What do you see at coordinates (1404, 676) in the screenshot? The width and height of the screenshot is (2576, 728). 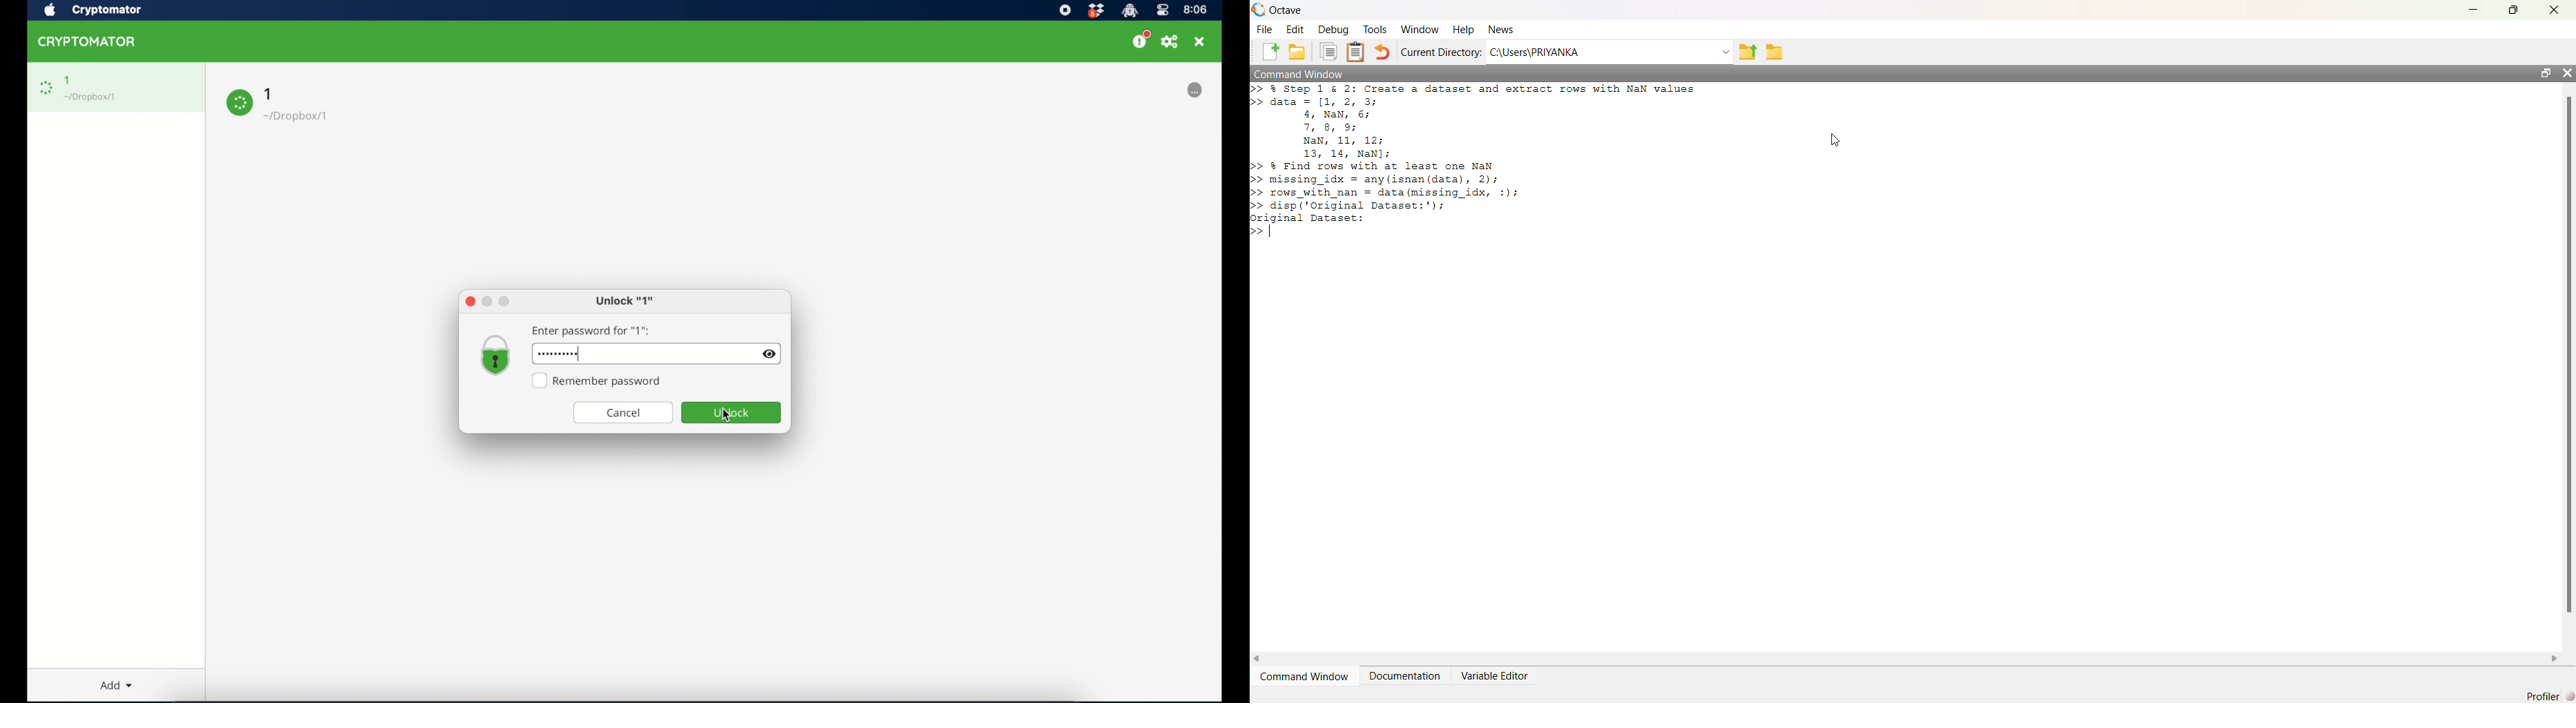 I see `Documentation` at bounding box center [1404, 676].